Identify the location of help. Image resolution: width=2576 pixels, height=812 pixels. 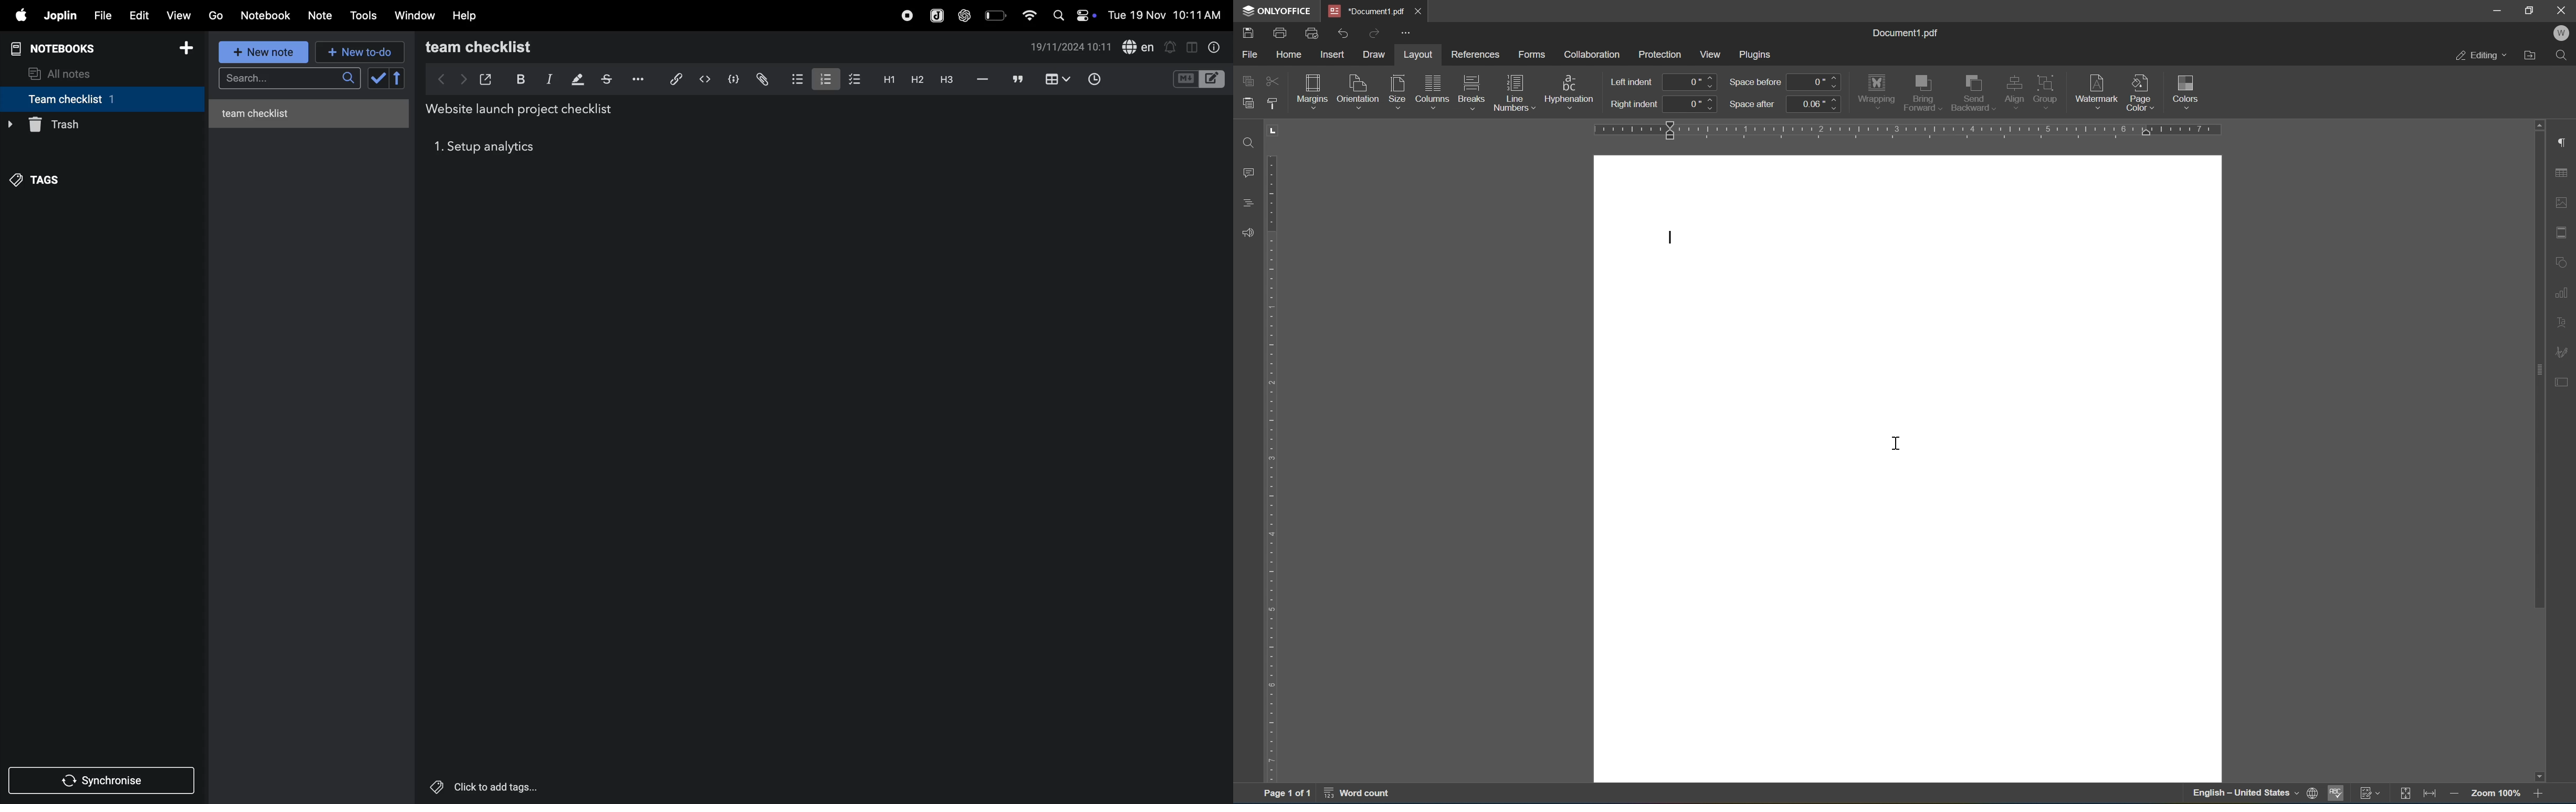
(467, 15).